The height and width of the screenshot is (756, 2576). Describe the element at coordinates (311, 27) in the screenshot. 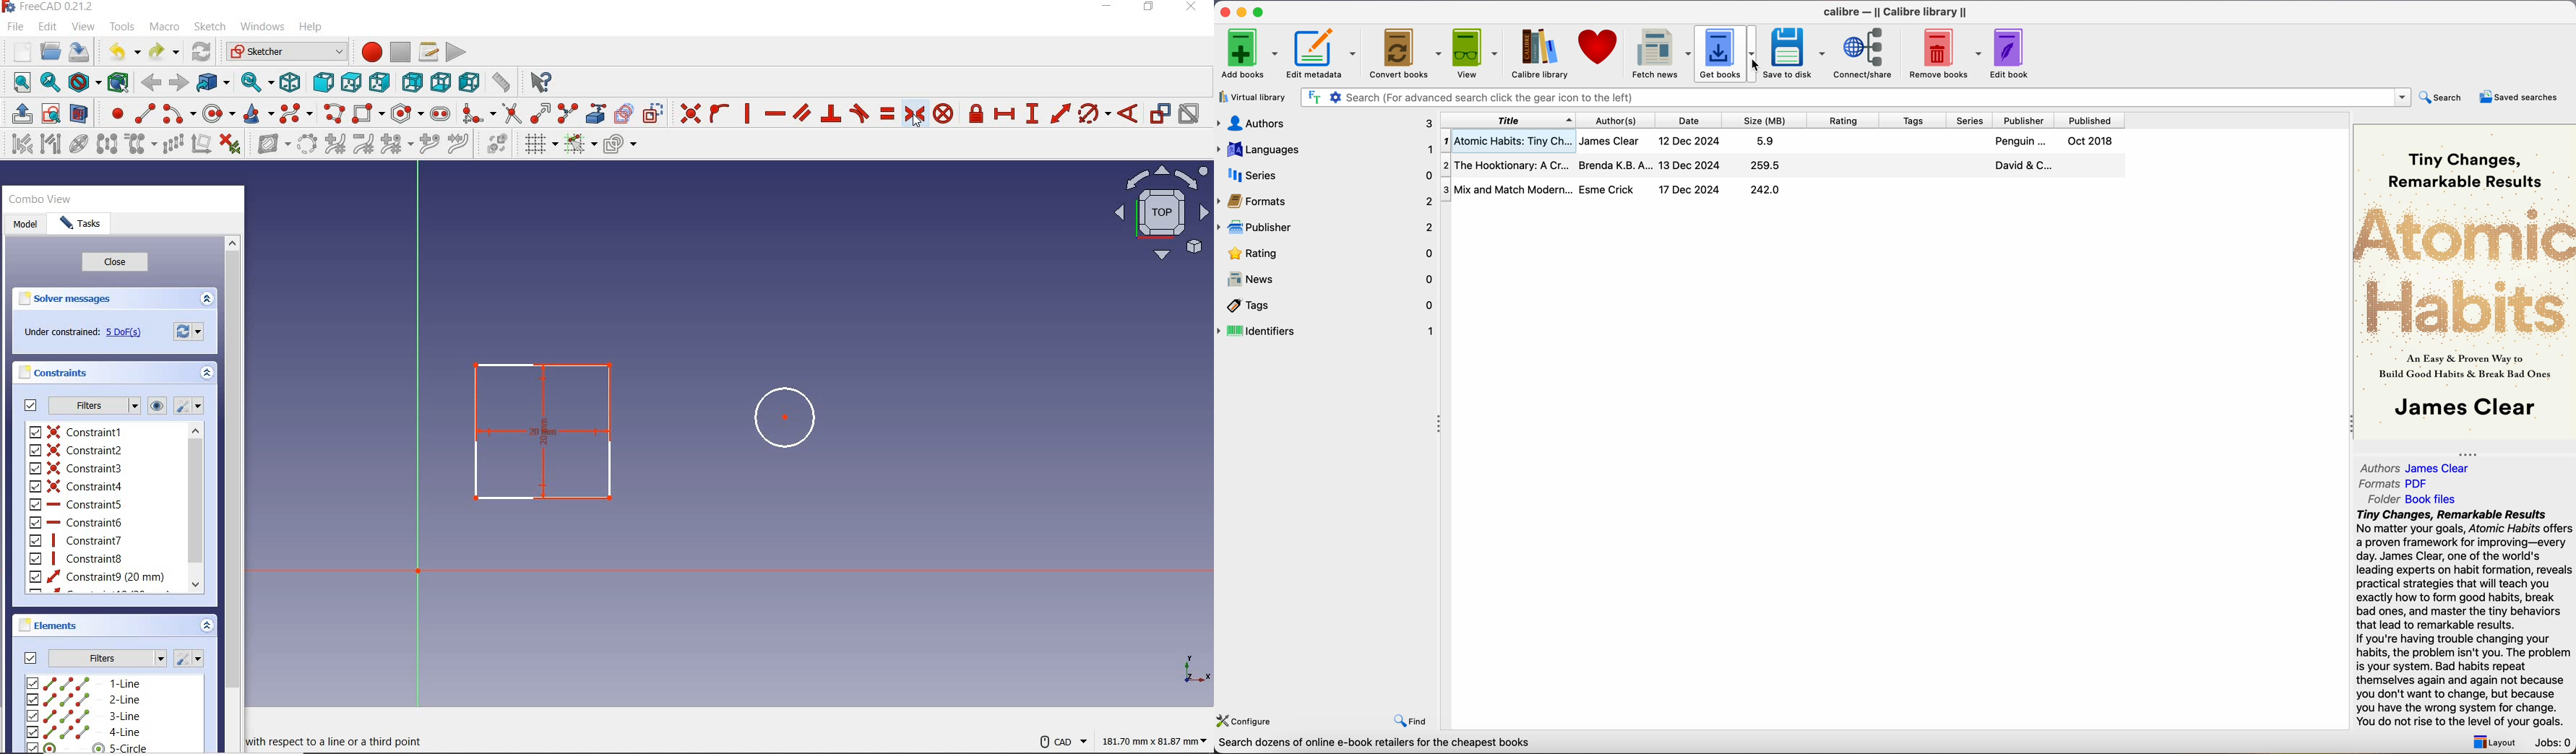

I see `help` at that location.